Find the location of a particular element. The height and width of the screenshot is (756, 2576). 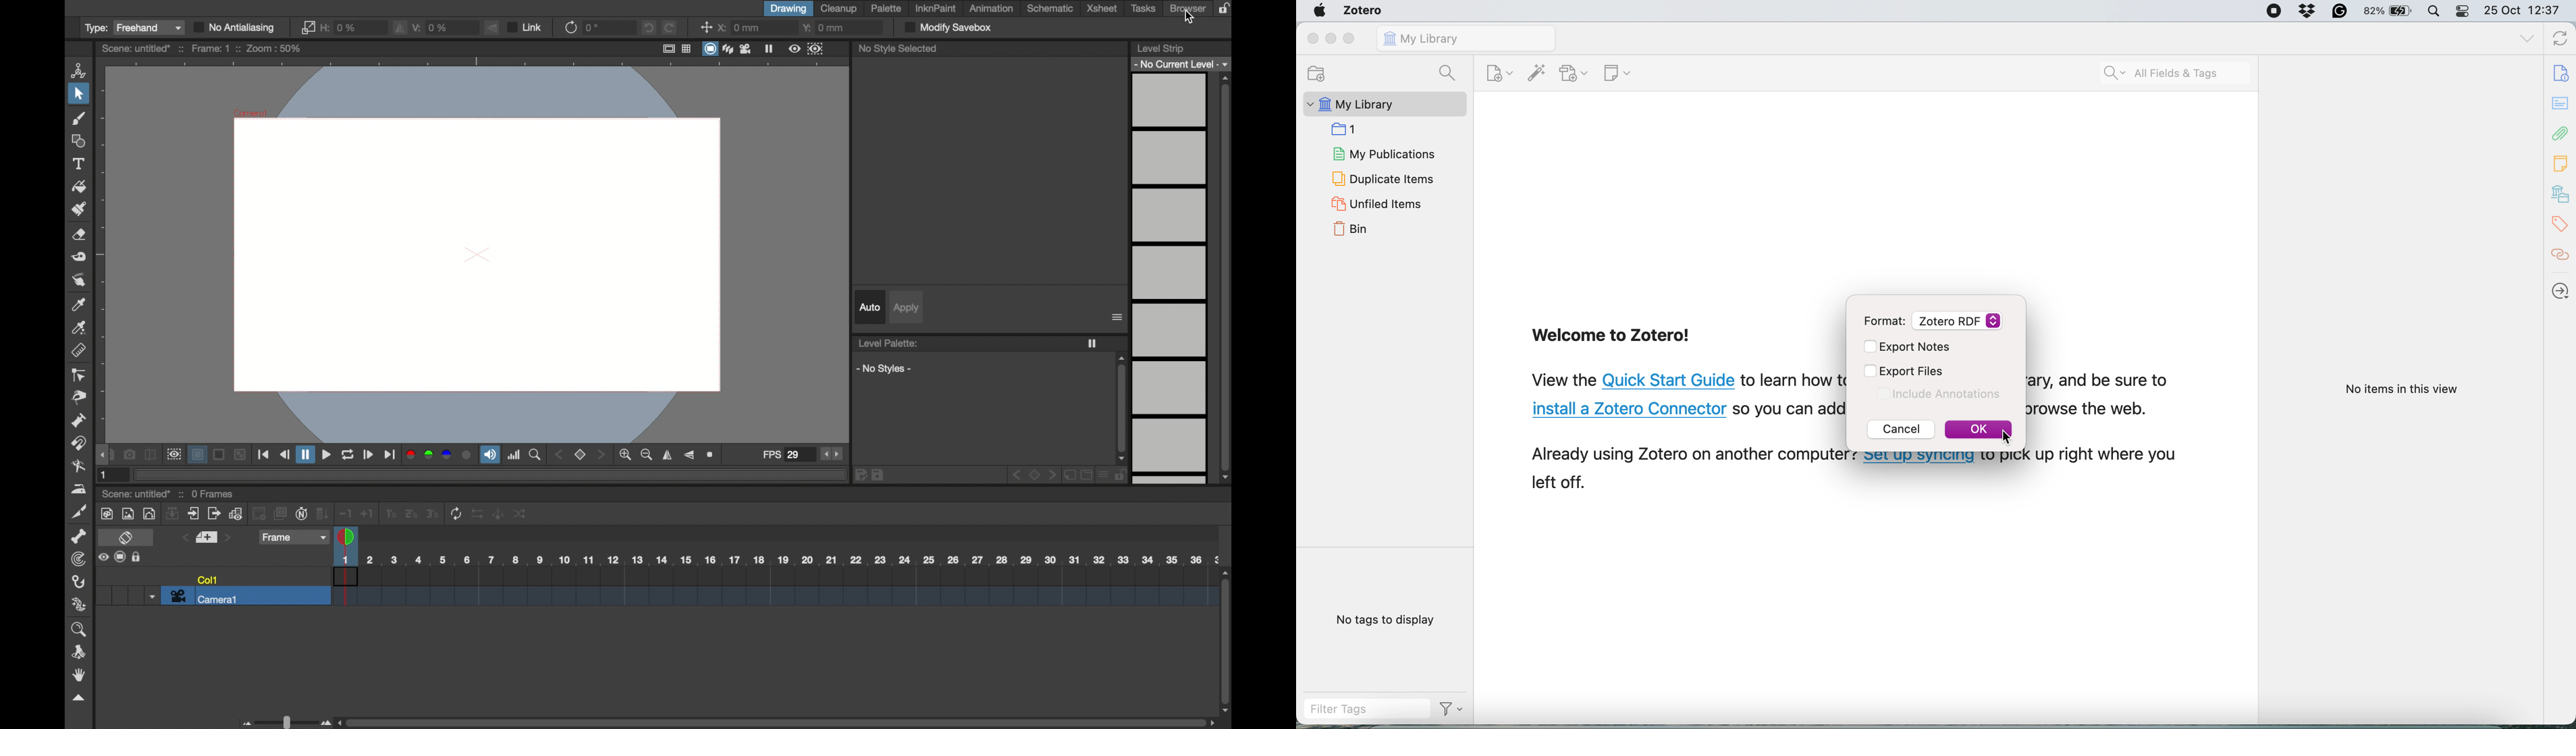

locate is located at coordinates (2562, 292).